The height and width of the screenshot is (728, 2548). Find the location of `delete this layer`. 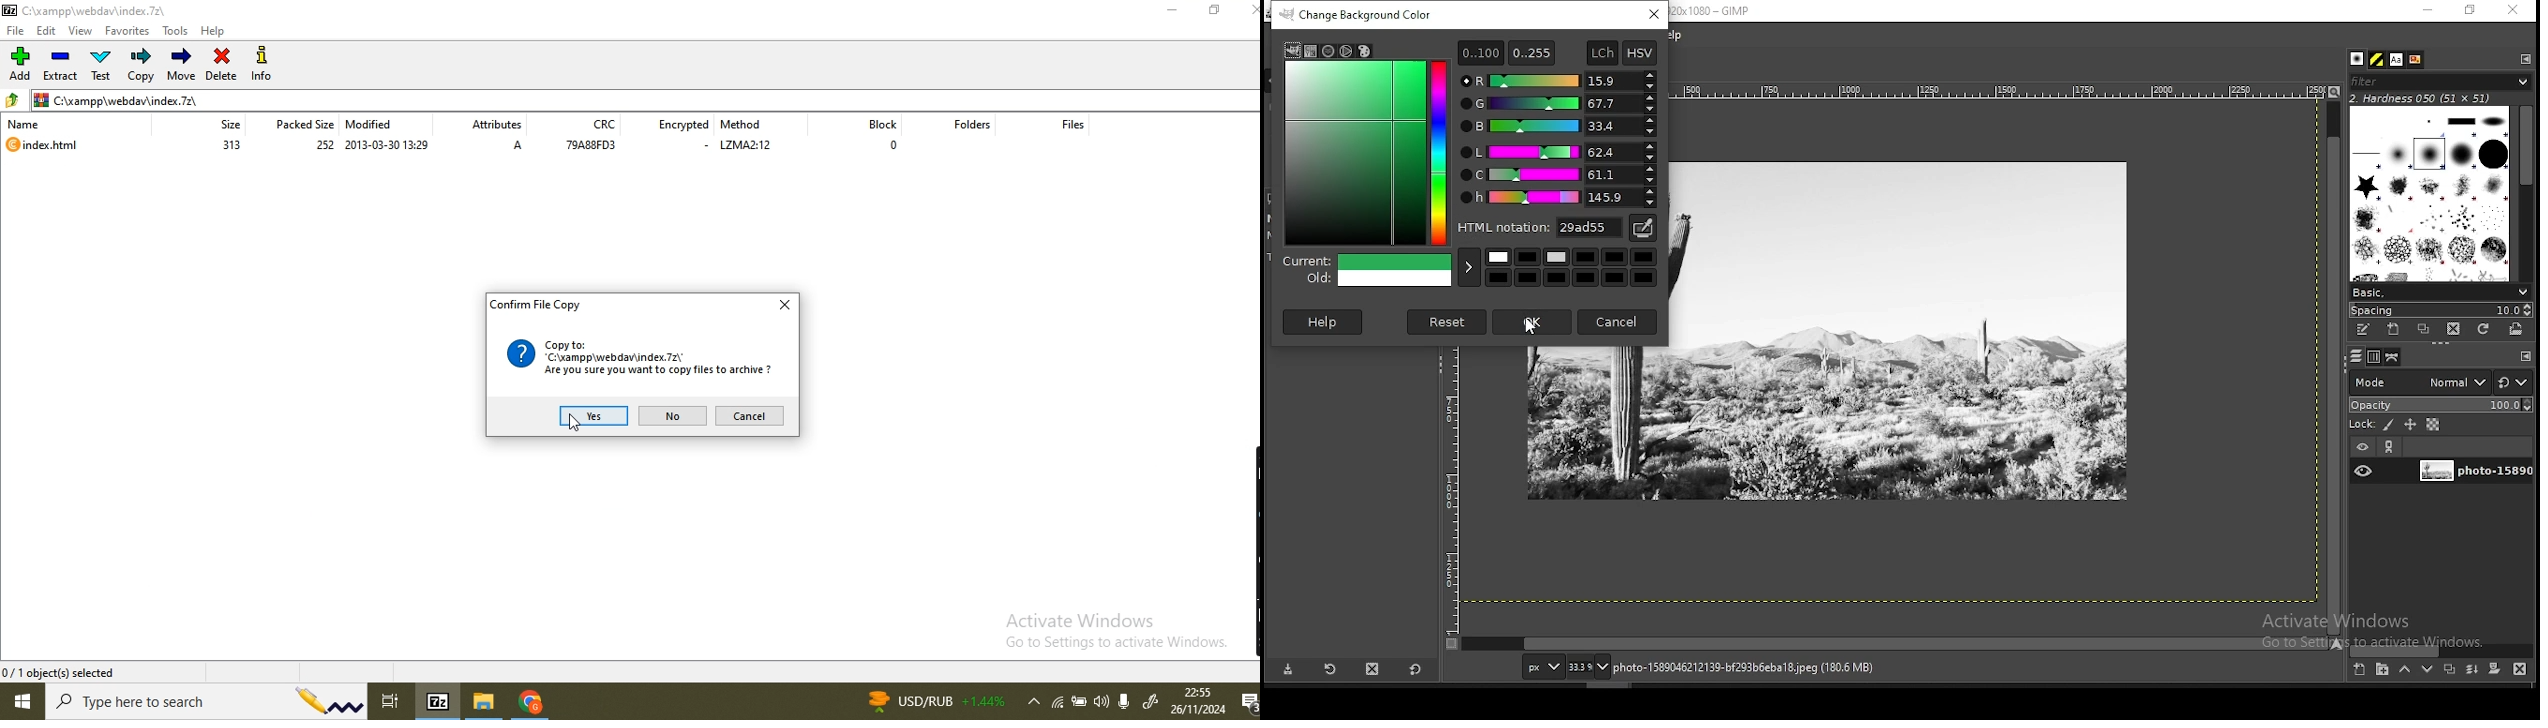

delete this layer is located at coordinates (2520, 668).